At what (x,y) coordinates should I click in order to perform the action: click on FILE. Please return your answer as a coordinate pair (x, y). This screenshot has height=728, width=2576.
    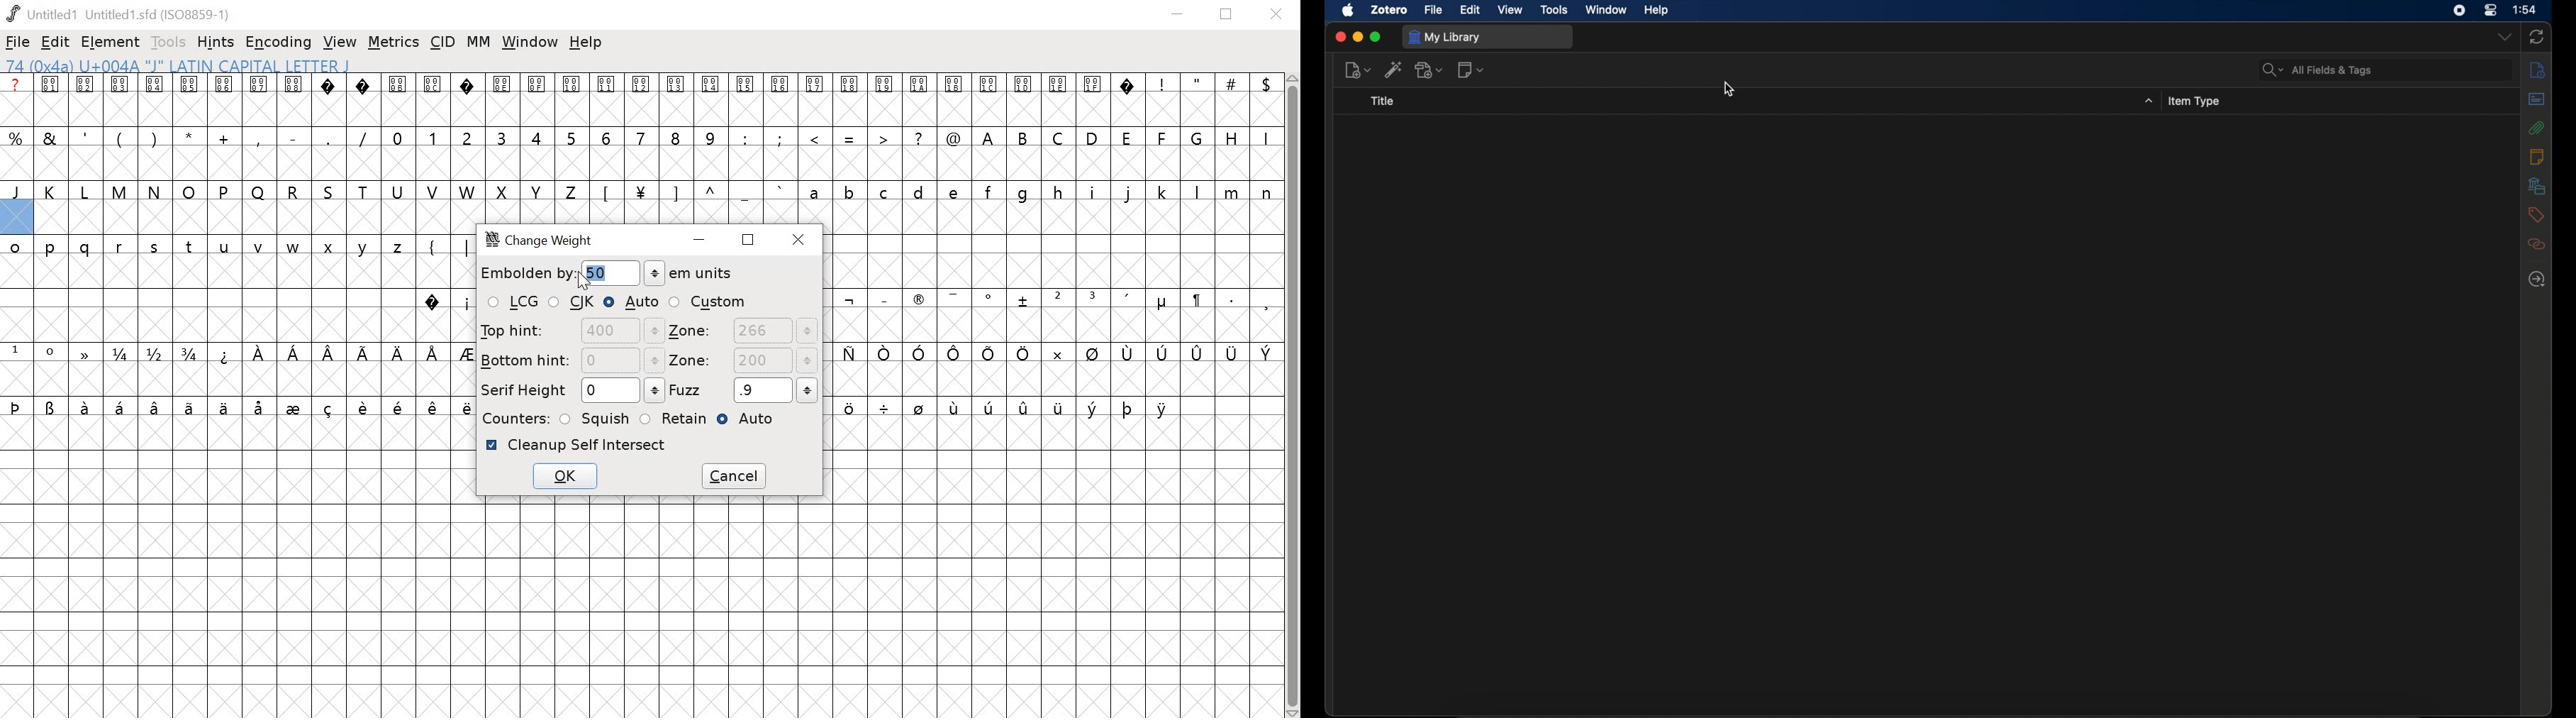
    Looking at the image, I should click on (18, 42).